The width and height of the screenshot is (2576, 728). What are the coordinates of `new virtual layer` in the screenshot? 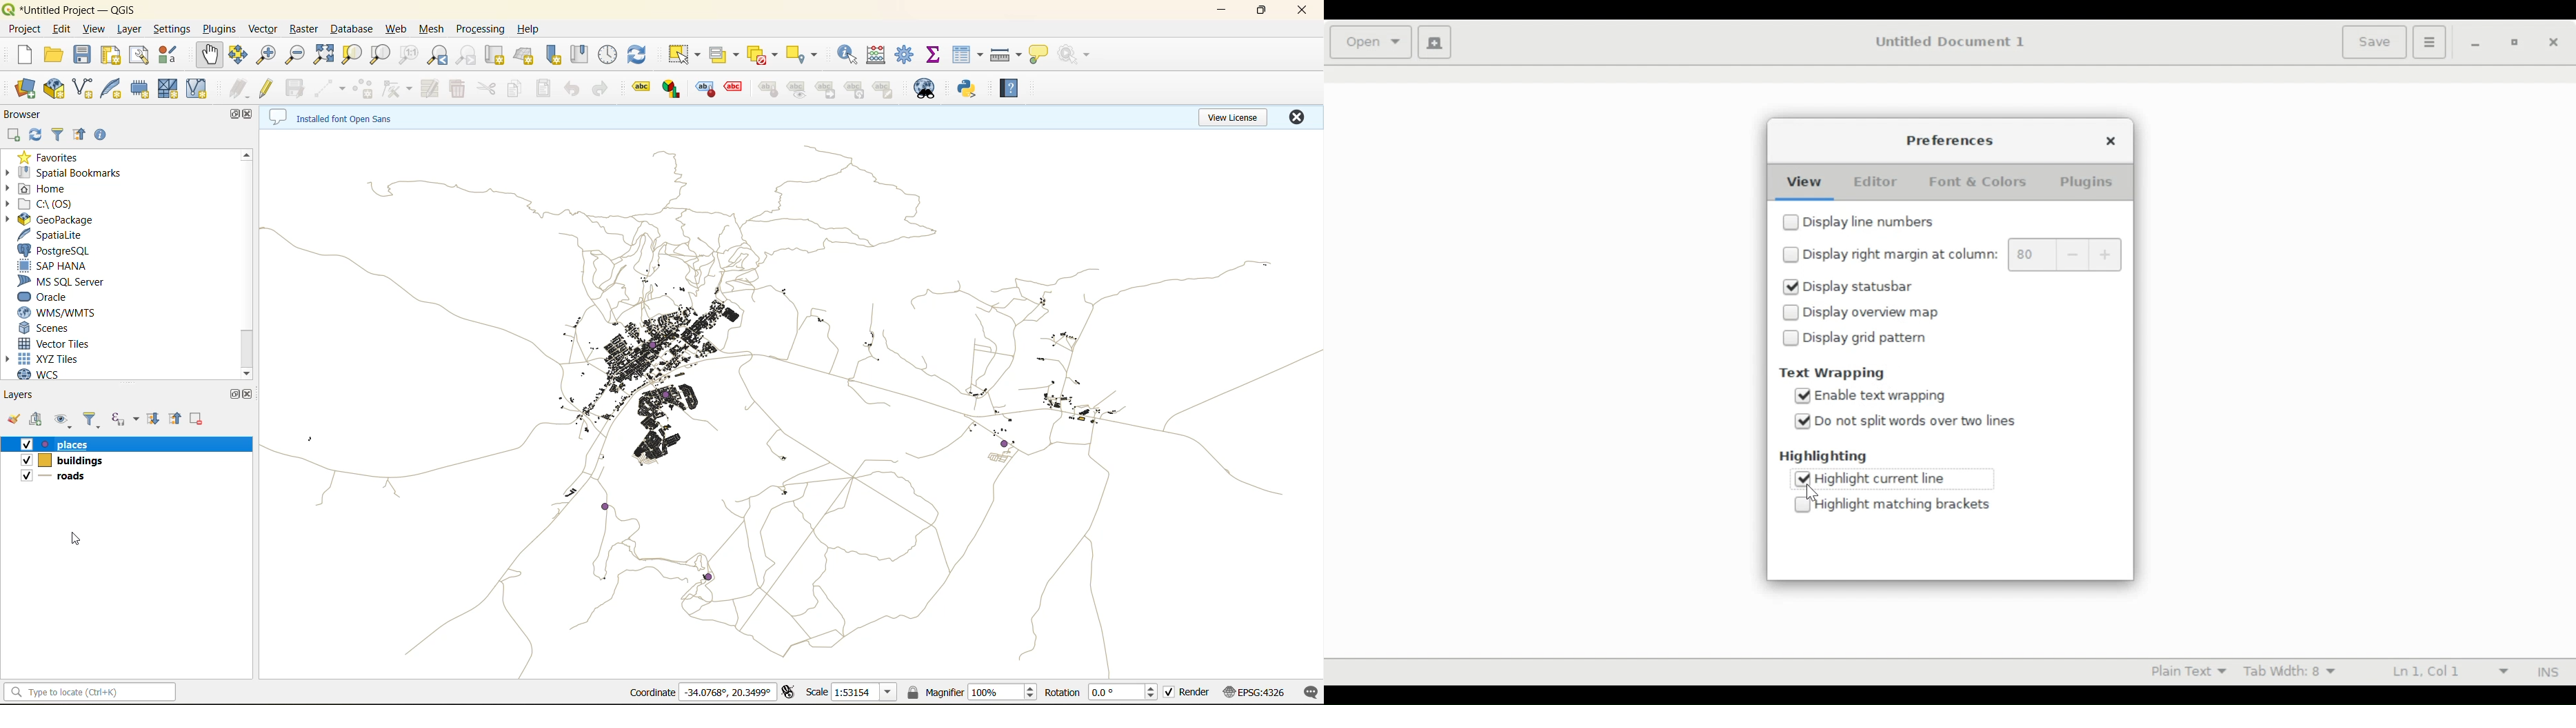 It's located at (199, 90).